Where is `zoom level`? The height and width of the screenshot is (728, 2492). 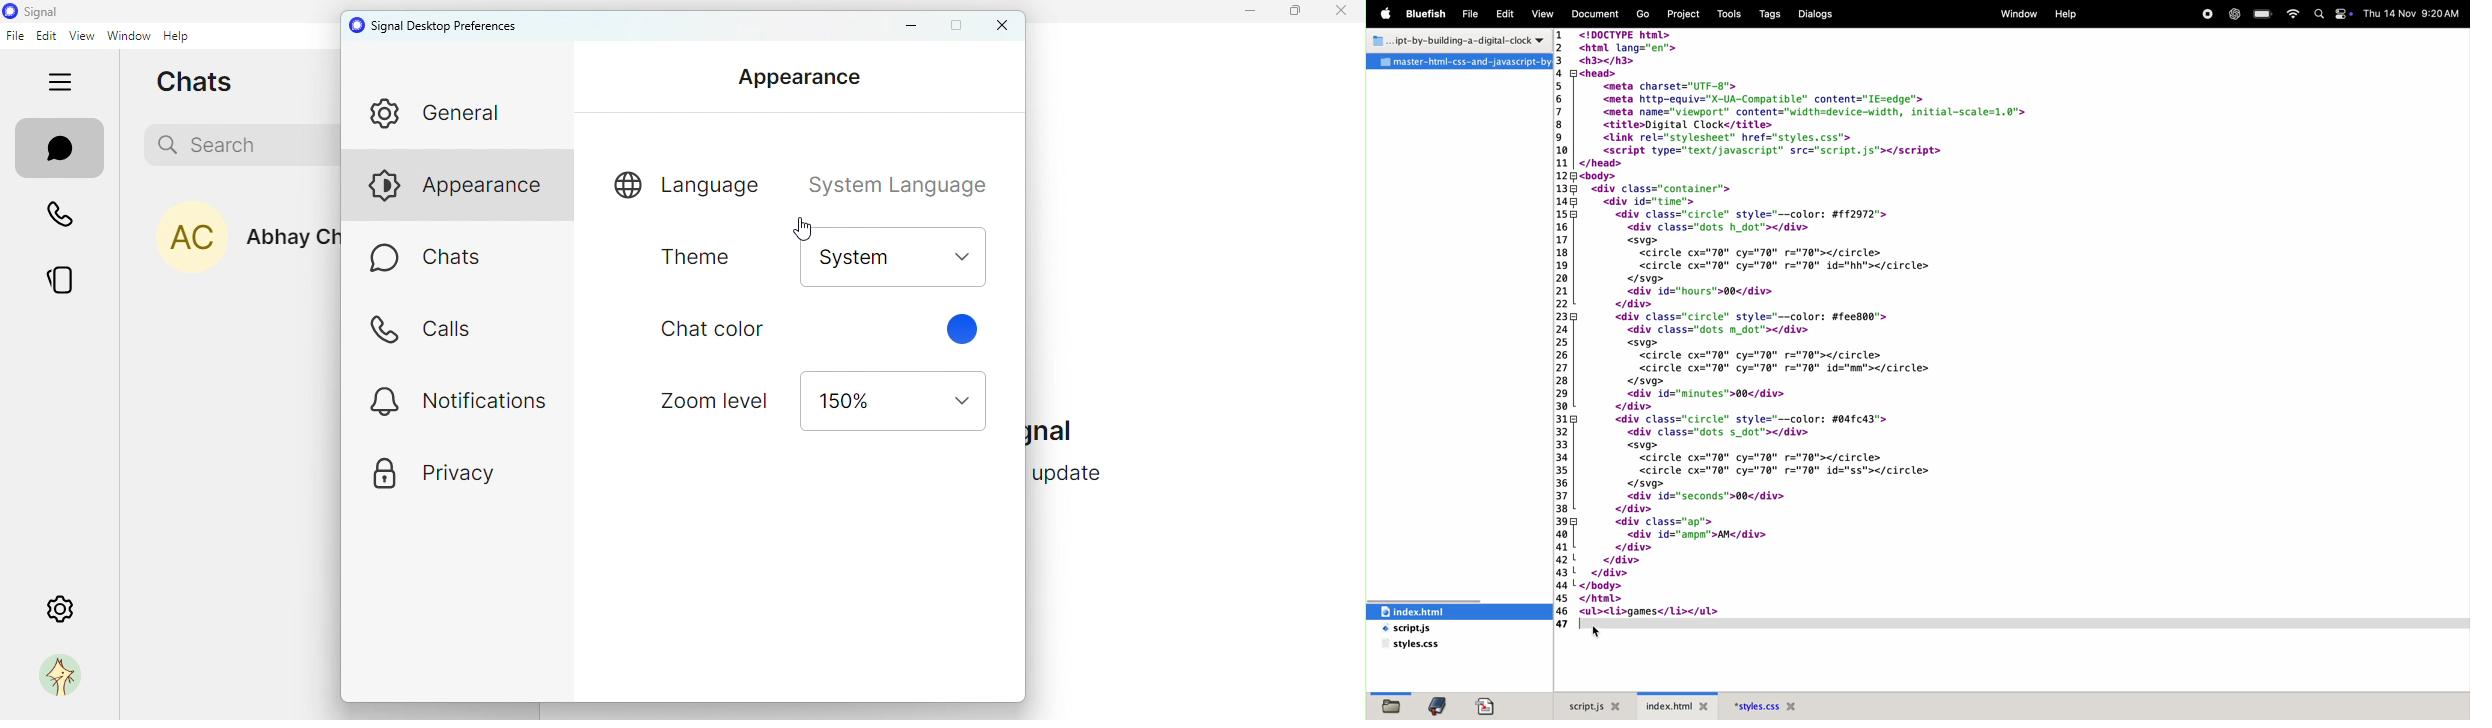
zoom level is located at coordinates (720, 407).